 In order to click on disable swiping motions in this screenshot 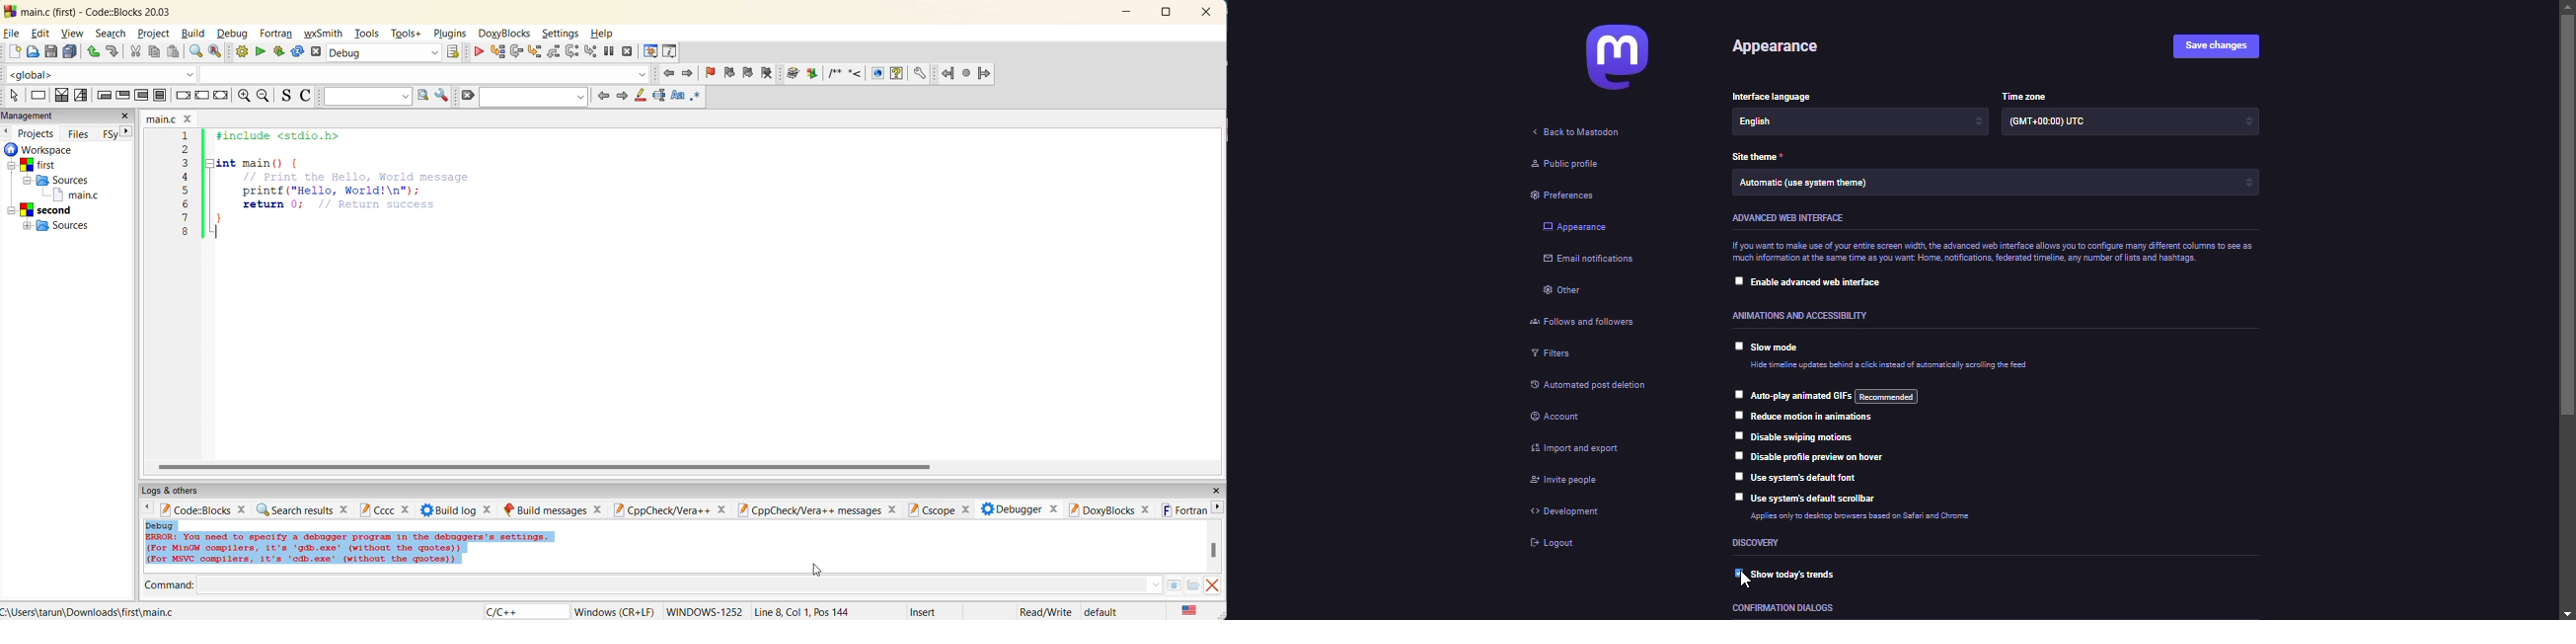, I will do `click(1805, 437)`.